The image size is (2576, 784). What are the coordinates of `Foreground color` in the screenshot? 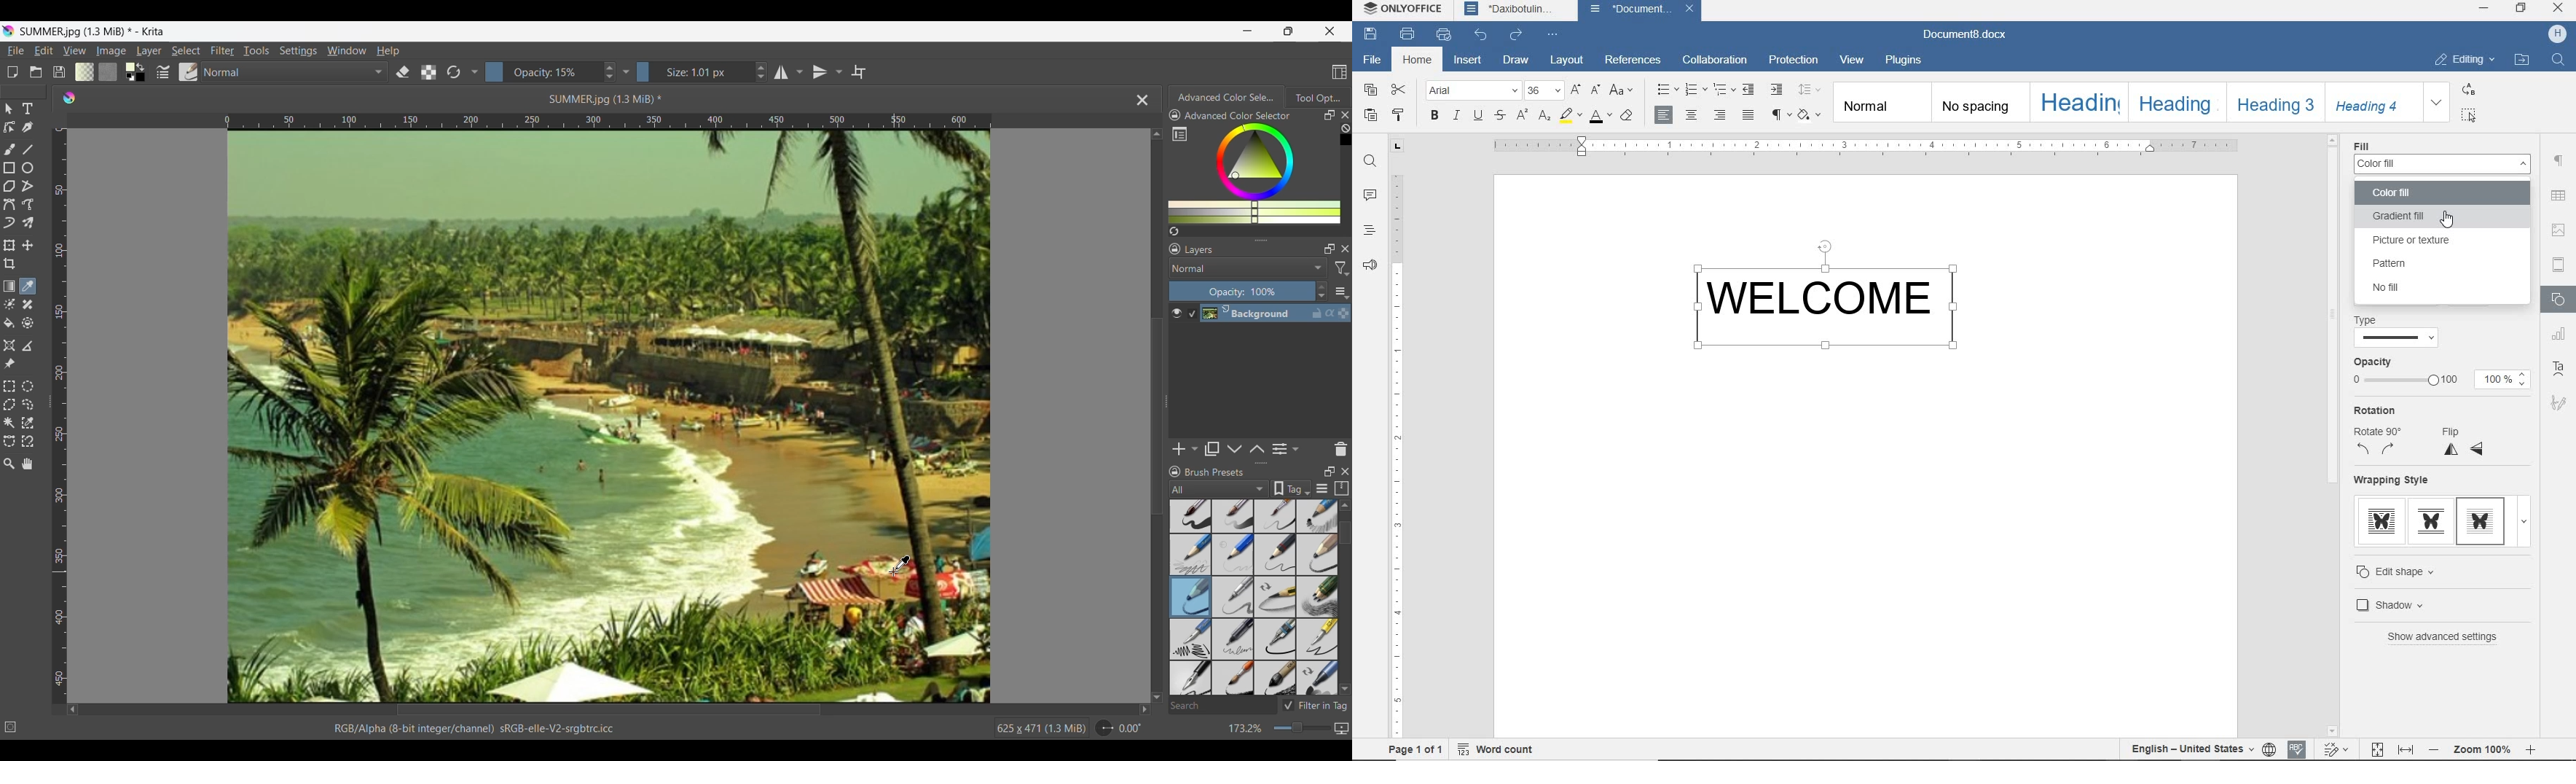 It's located at (125, 66).